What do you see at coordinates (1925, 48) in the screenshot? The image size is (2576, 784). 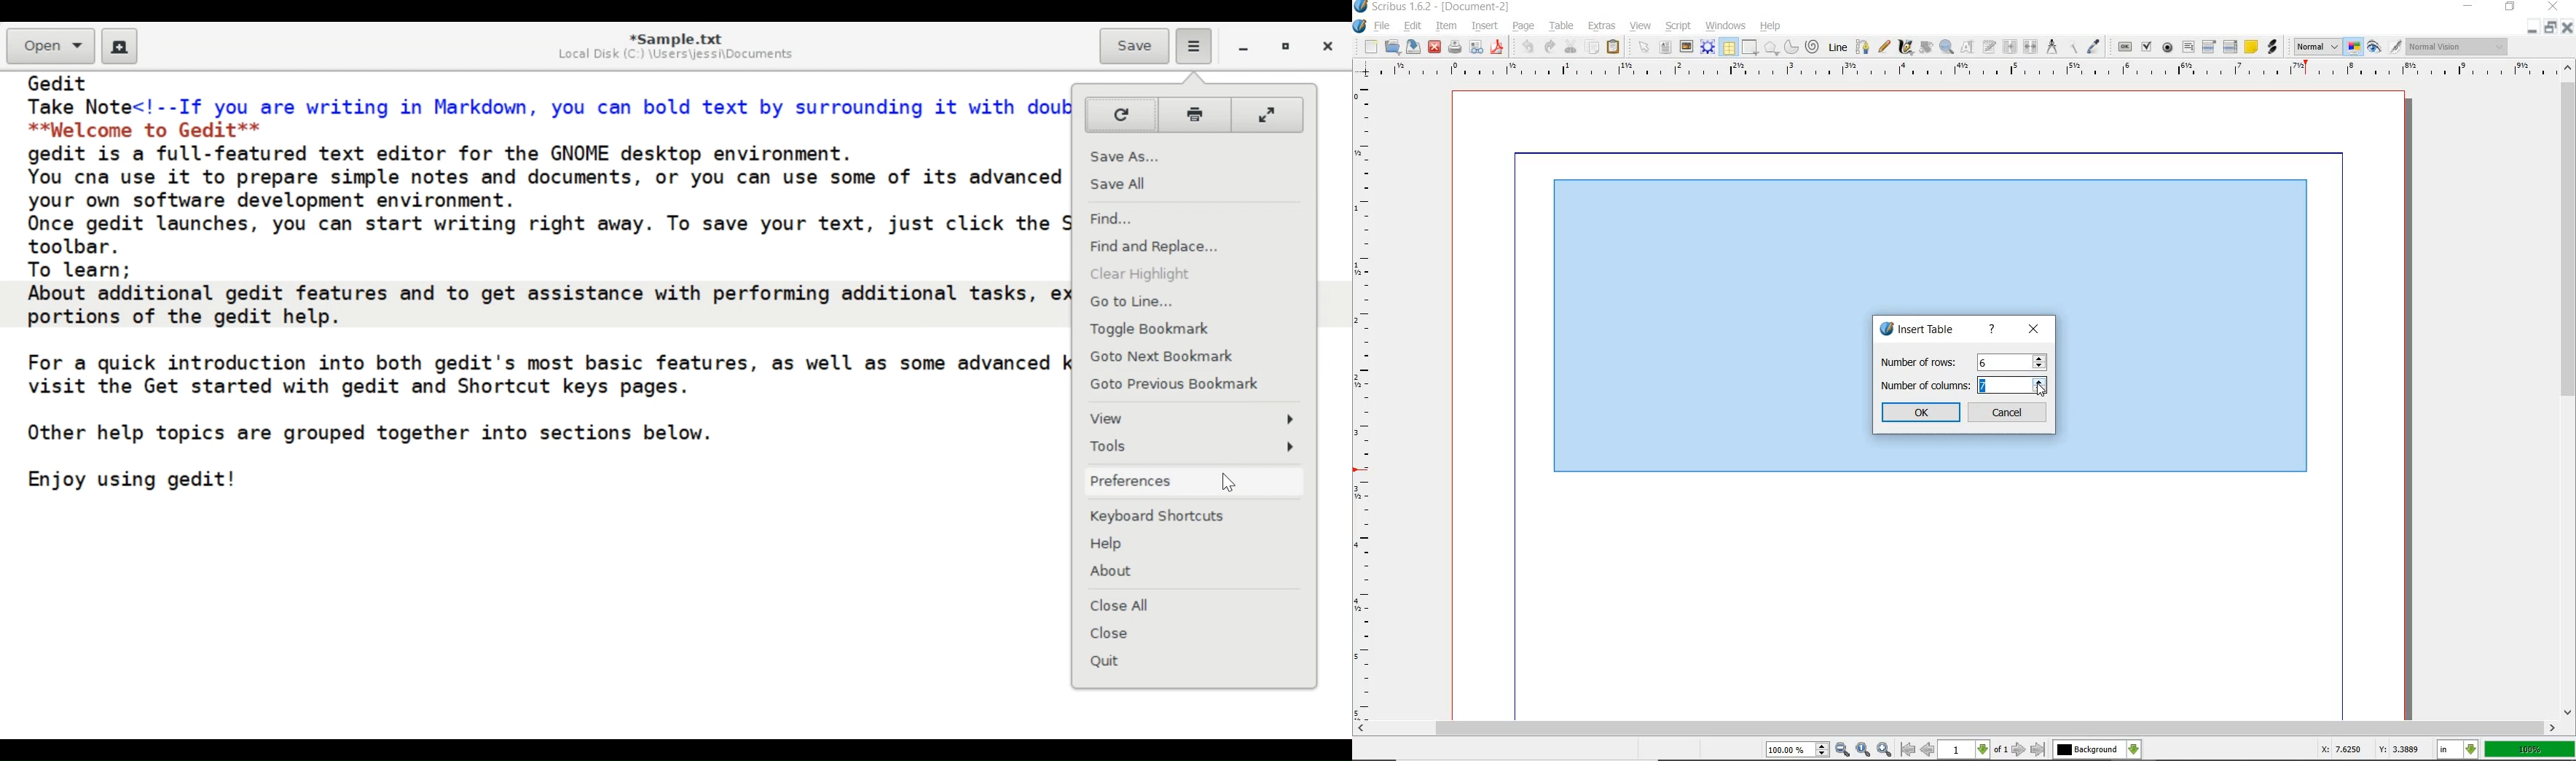 I see `rotate item` at bounding box center [1925, 48].